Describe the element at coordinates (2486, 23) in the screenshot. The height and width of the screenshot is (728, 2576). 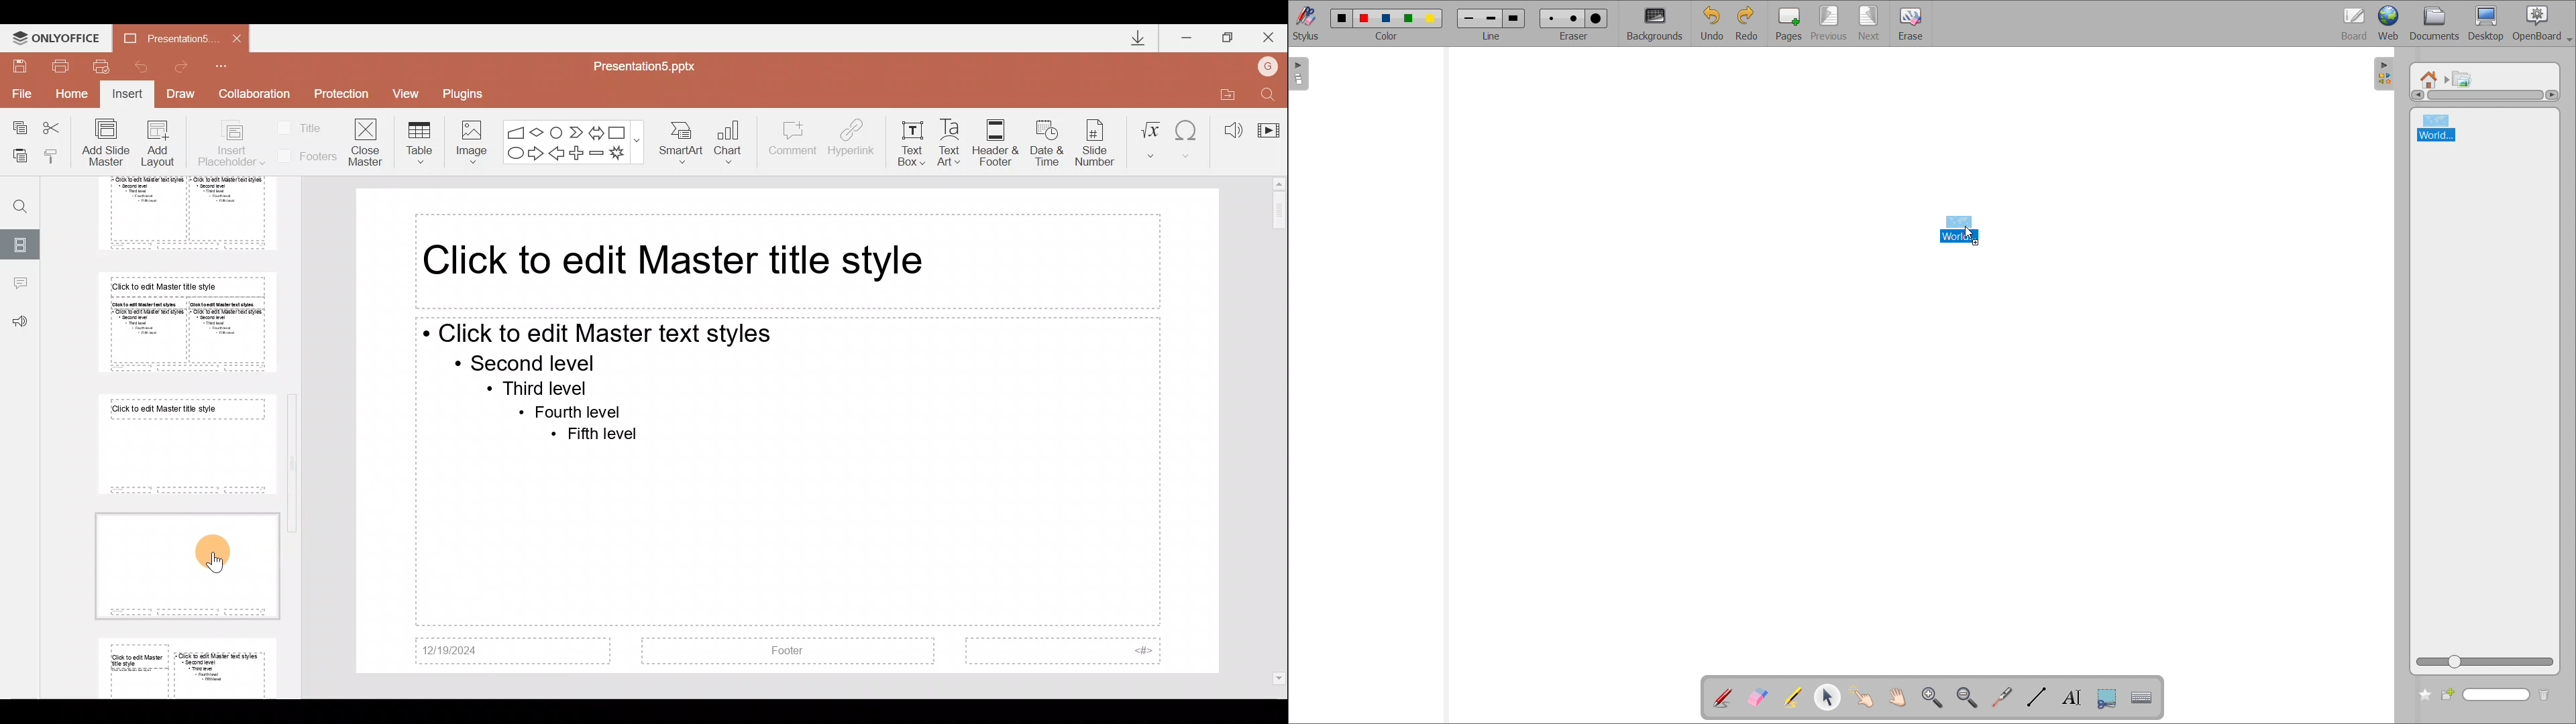
I see `desktop` at that location.